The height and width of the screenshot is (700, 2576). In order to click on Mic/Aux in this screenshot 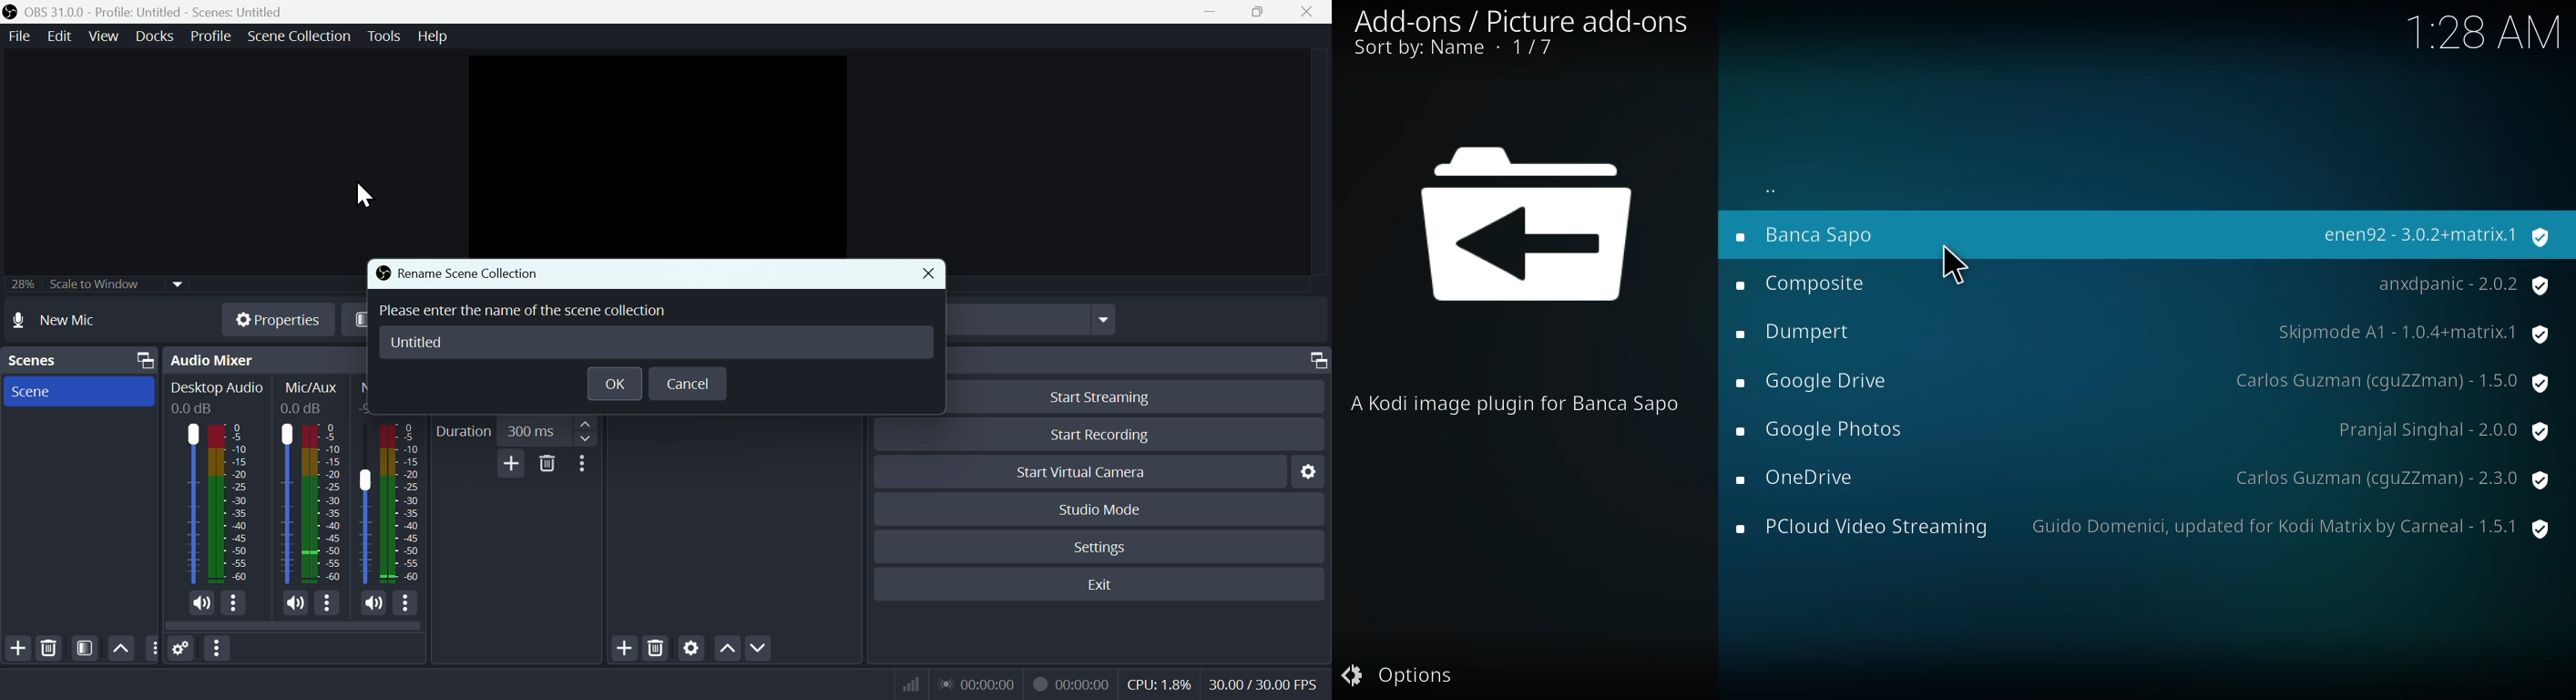, I will do `click(323, 504)`.